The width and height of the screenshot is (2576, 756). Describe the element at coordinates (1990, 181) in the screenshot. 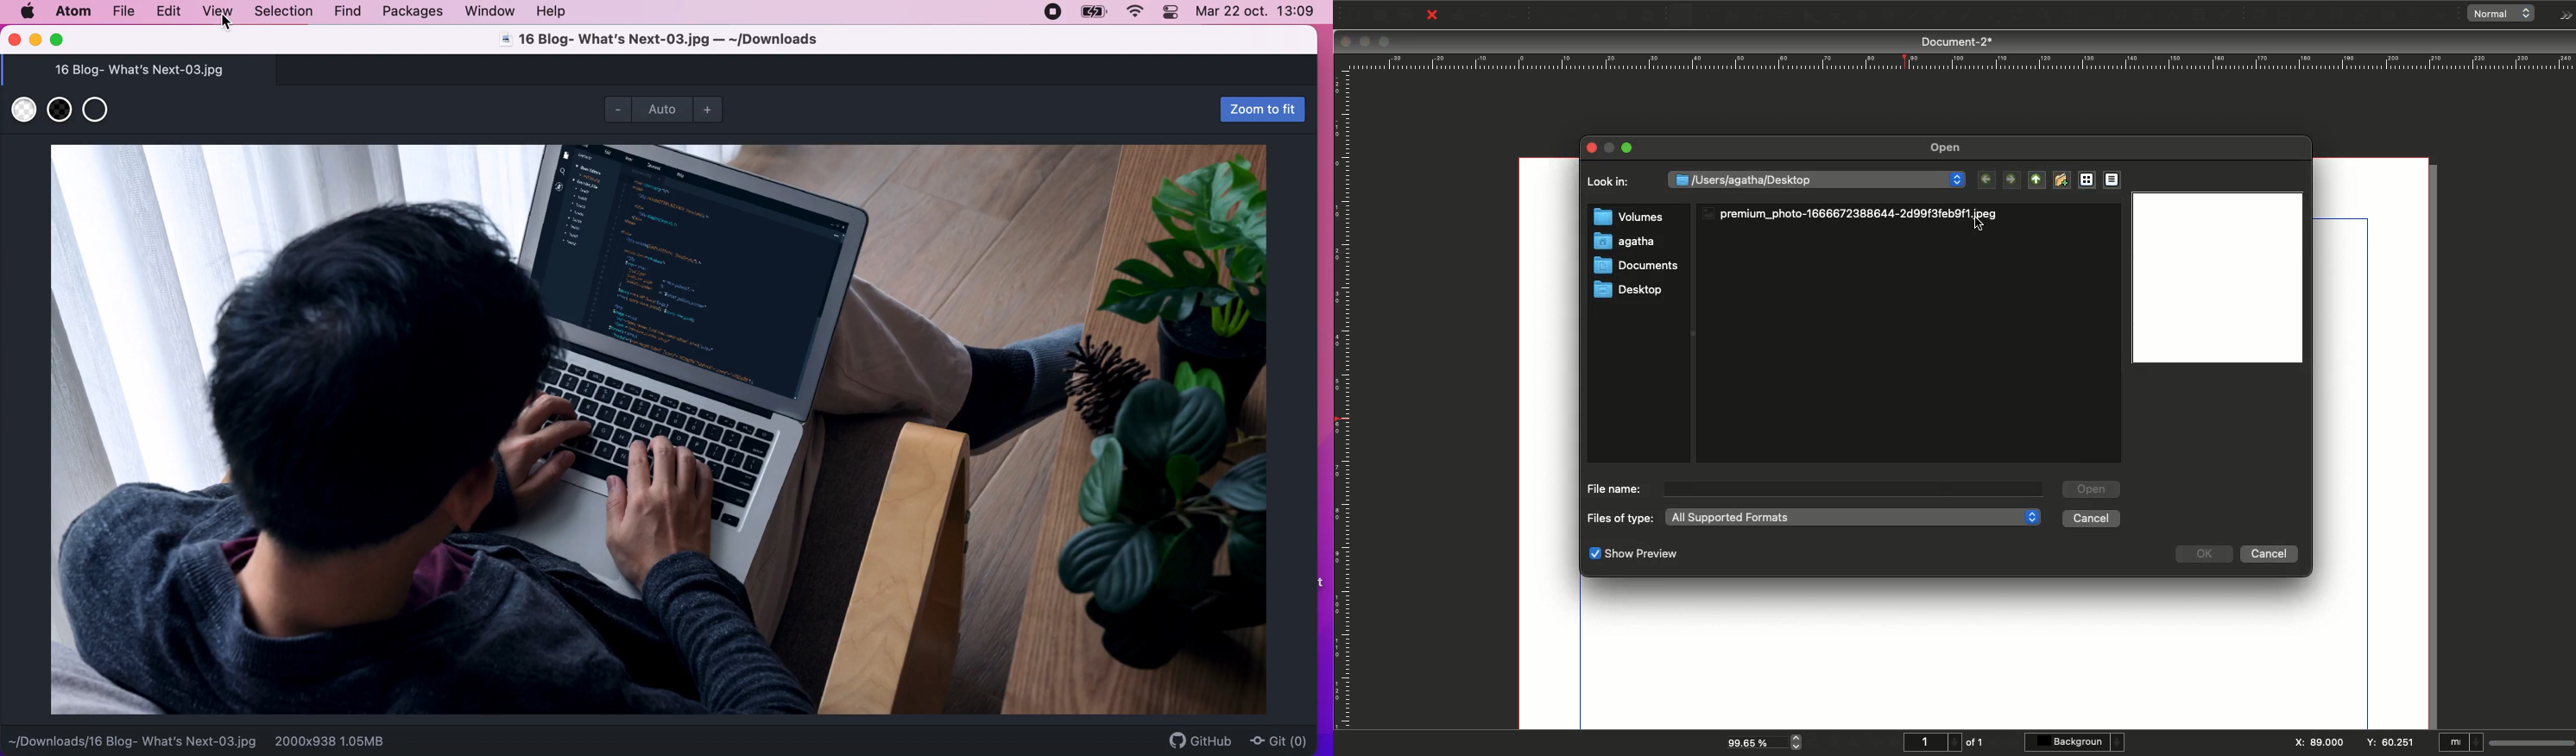

I see `Previous` at that location.